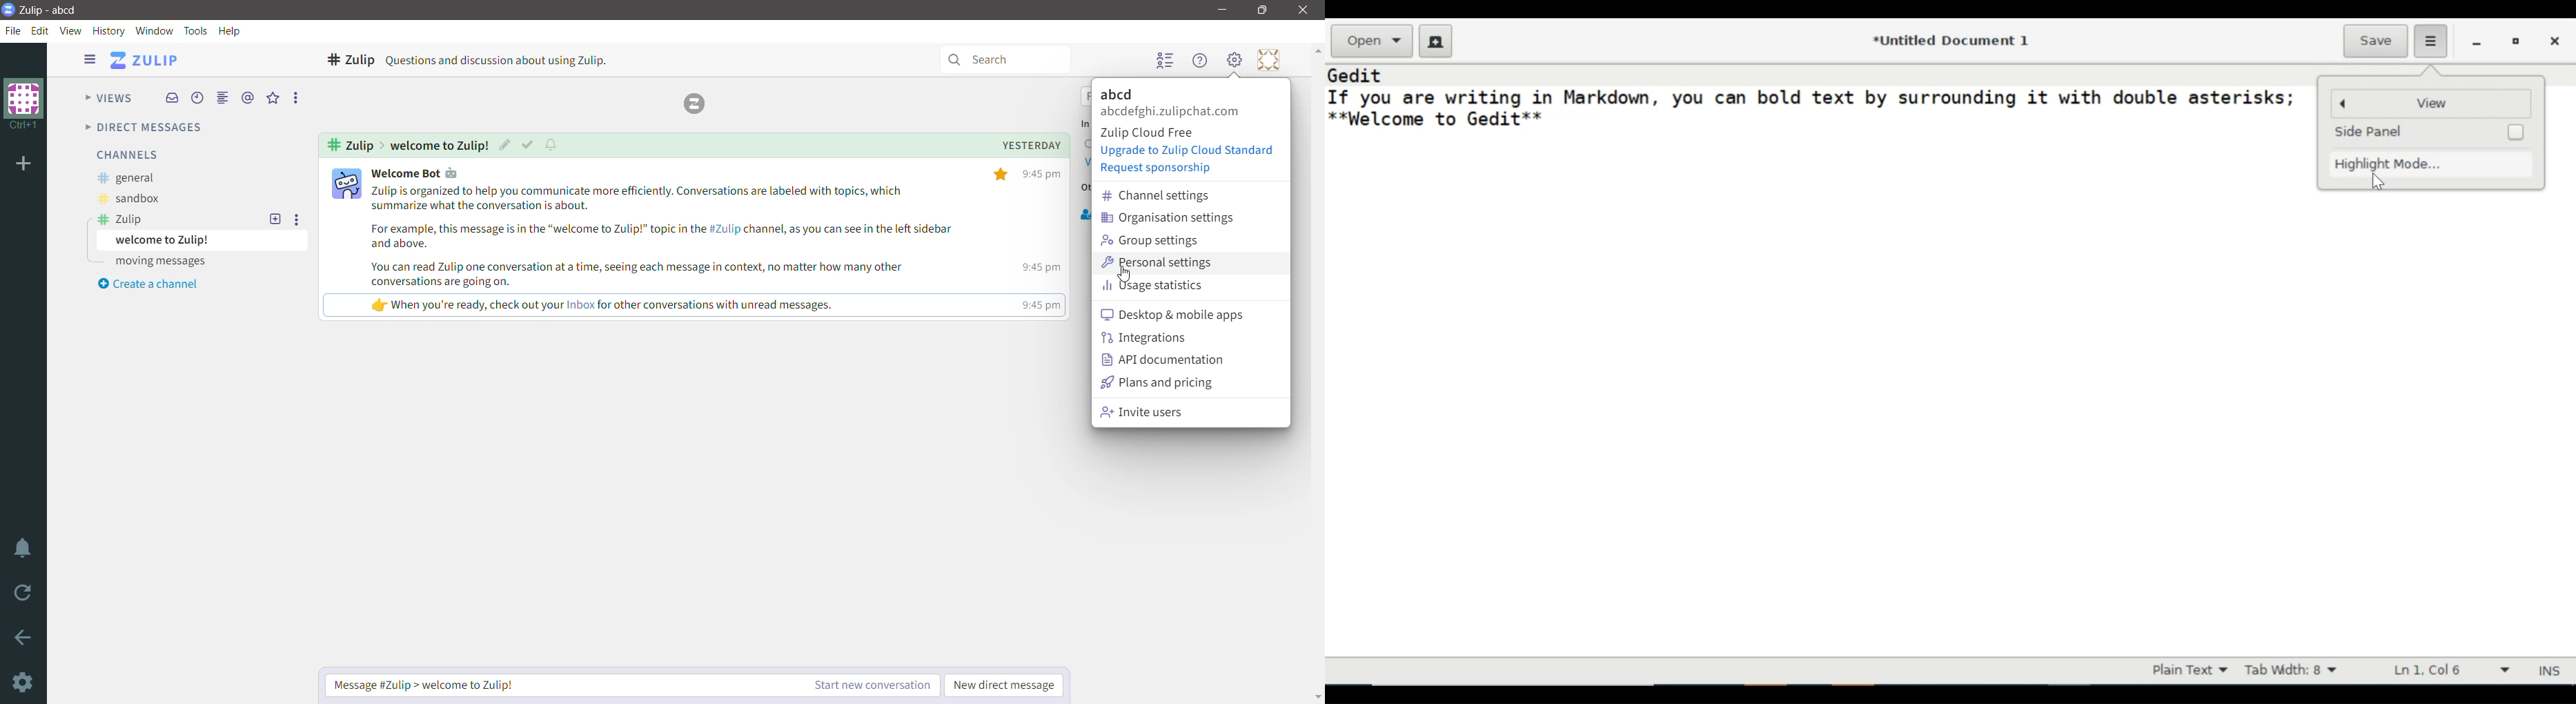 Image resolution: width=2576 pixels, height=728 pixels. I want to click on Create a new Document, so click(1435, 40).